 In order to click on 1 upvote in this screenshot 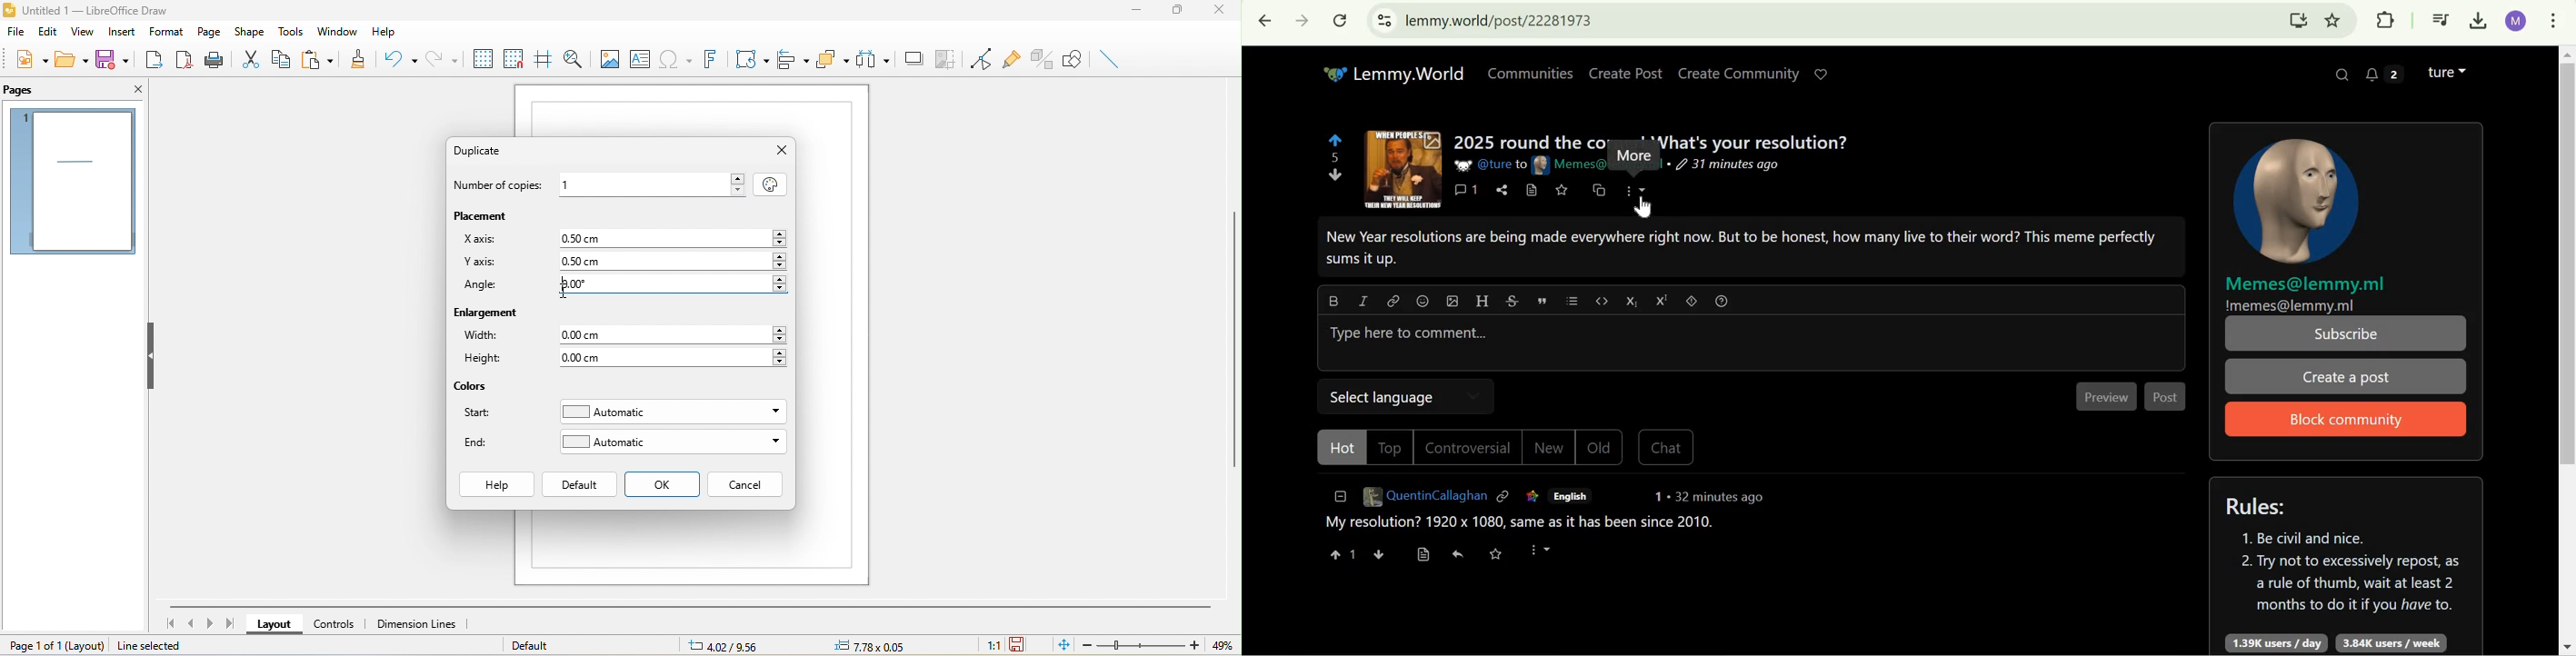, I will do `click(1343, 554)`.